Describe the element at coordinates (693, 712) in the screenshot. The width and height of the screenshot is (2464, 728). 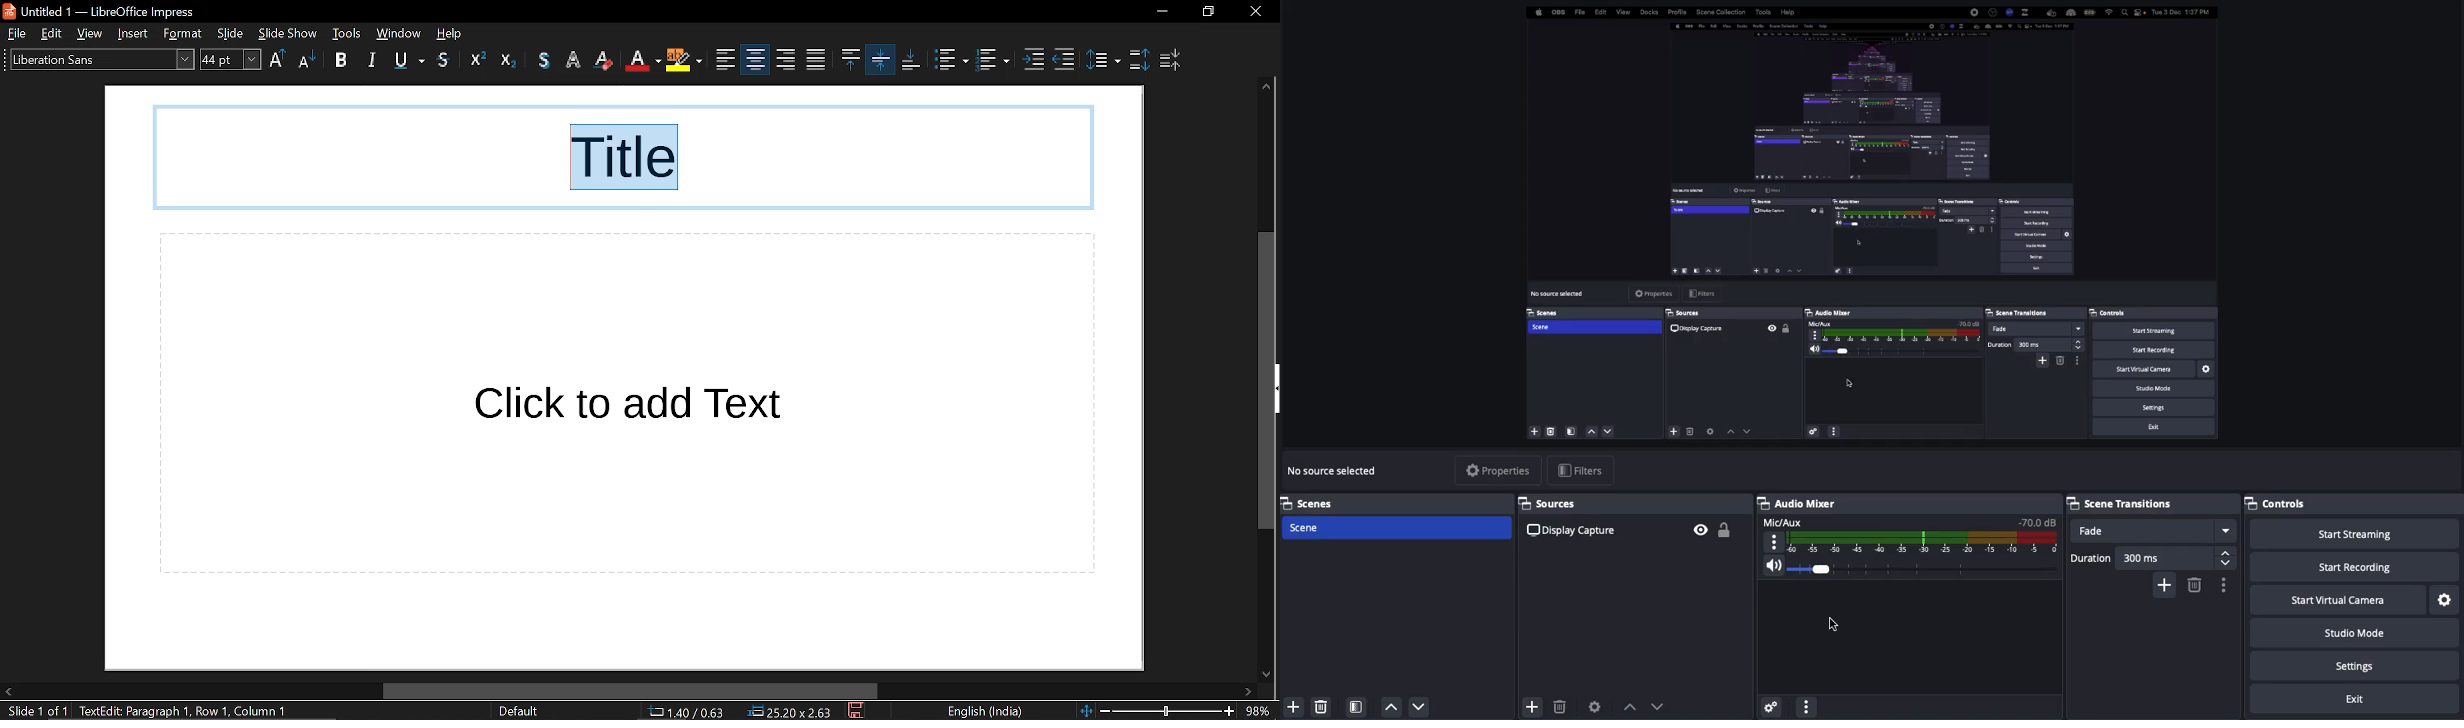
I see `cursor co-ordinate` at that location.